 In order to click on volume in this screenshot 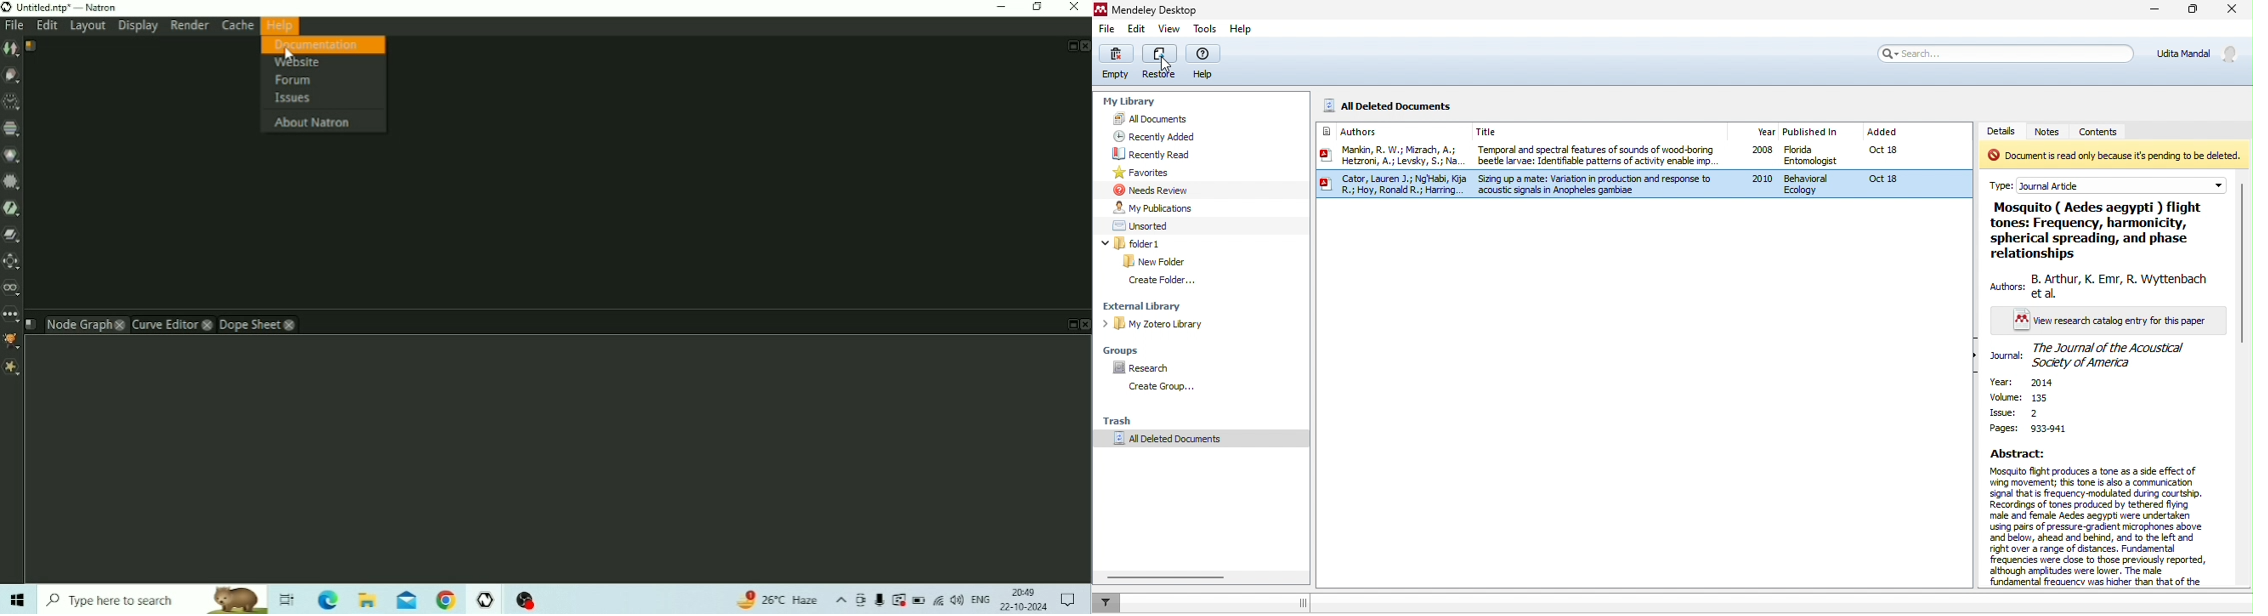, I will do `click(2030, 398)`.